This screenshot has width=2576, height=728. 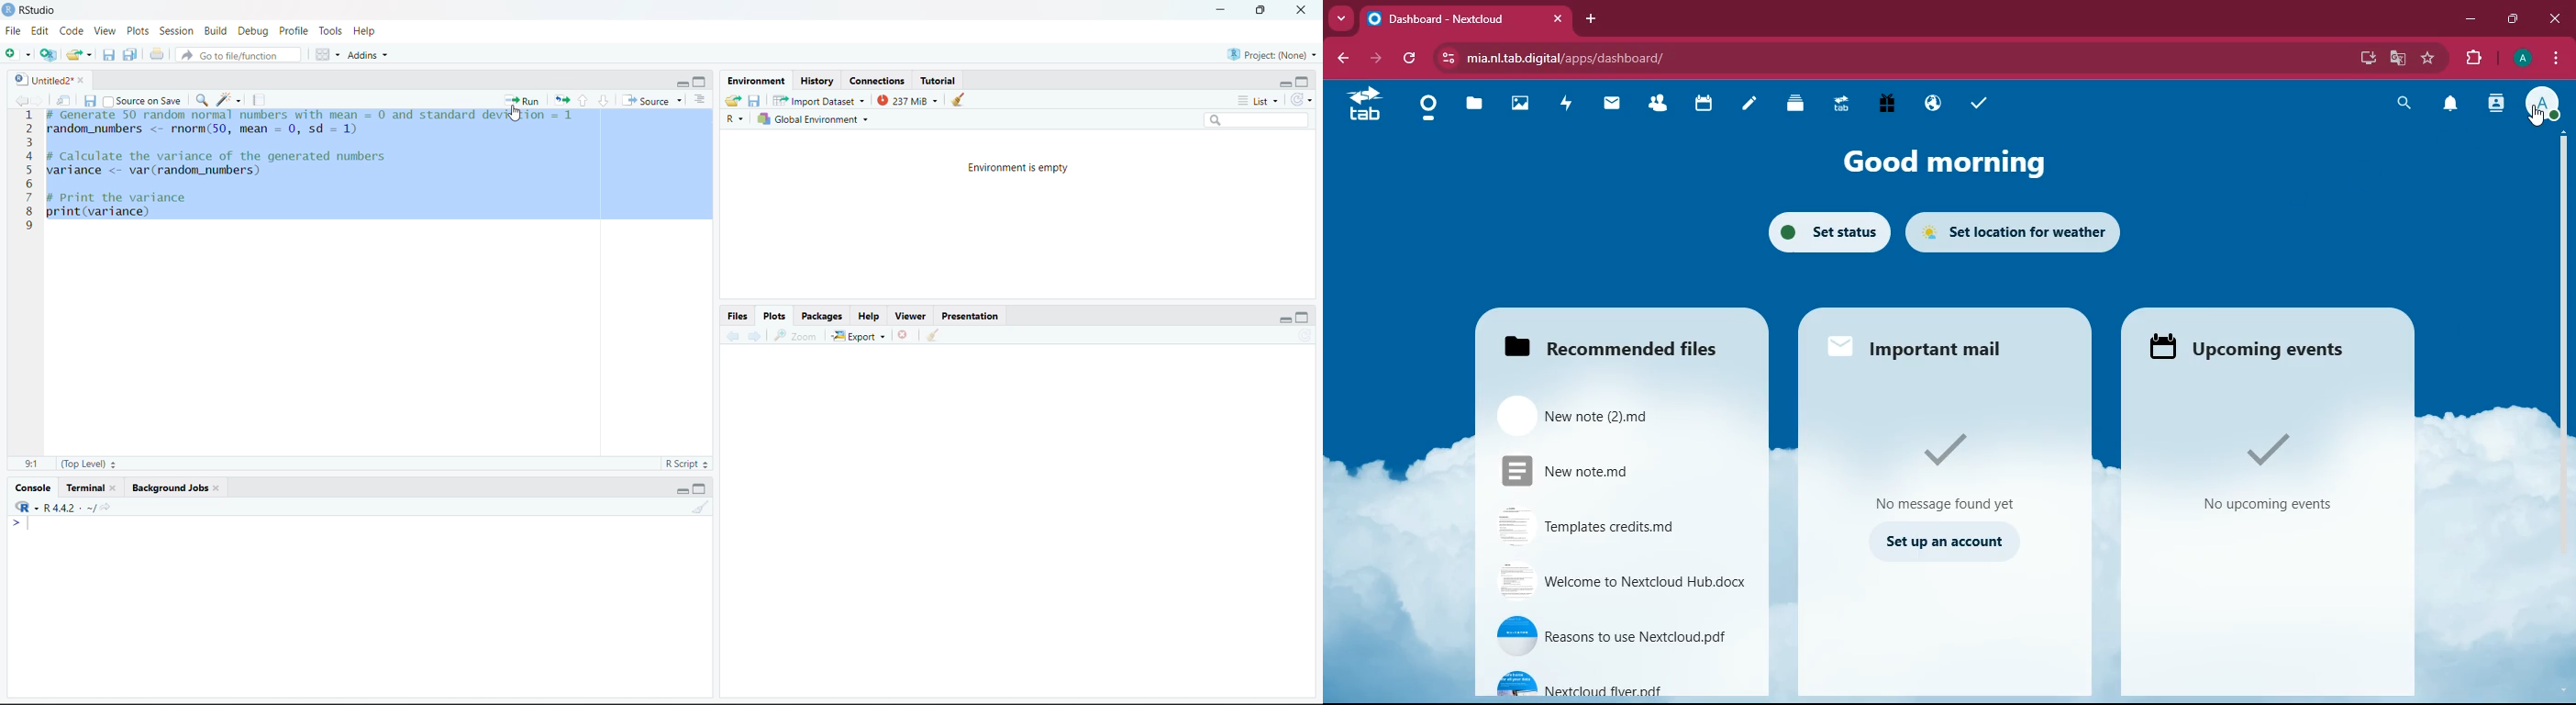 What do you see at coordinates (48, 54) in the screenshot?
I see `new project ` at bounding box center [48, 54].